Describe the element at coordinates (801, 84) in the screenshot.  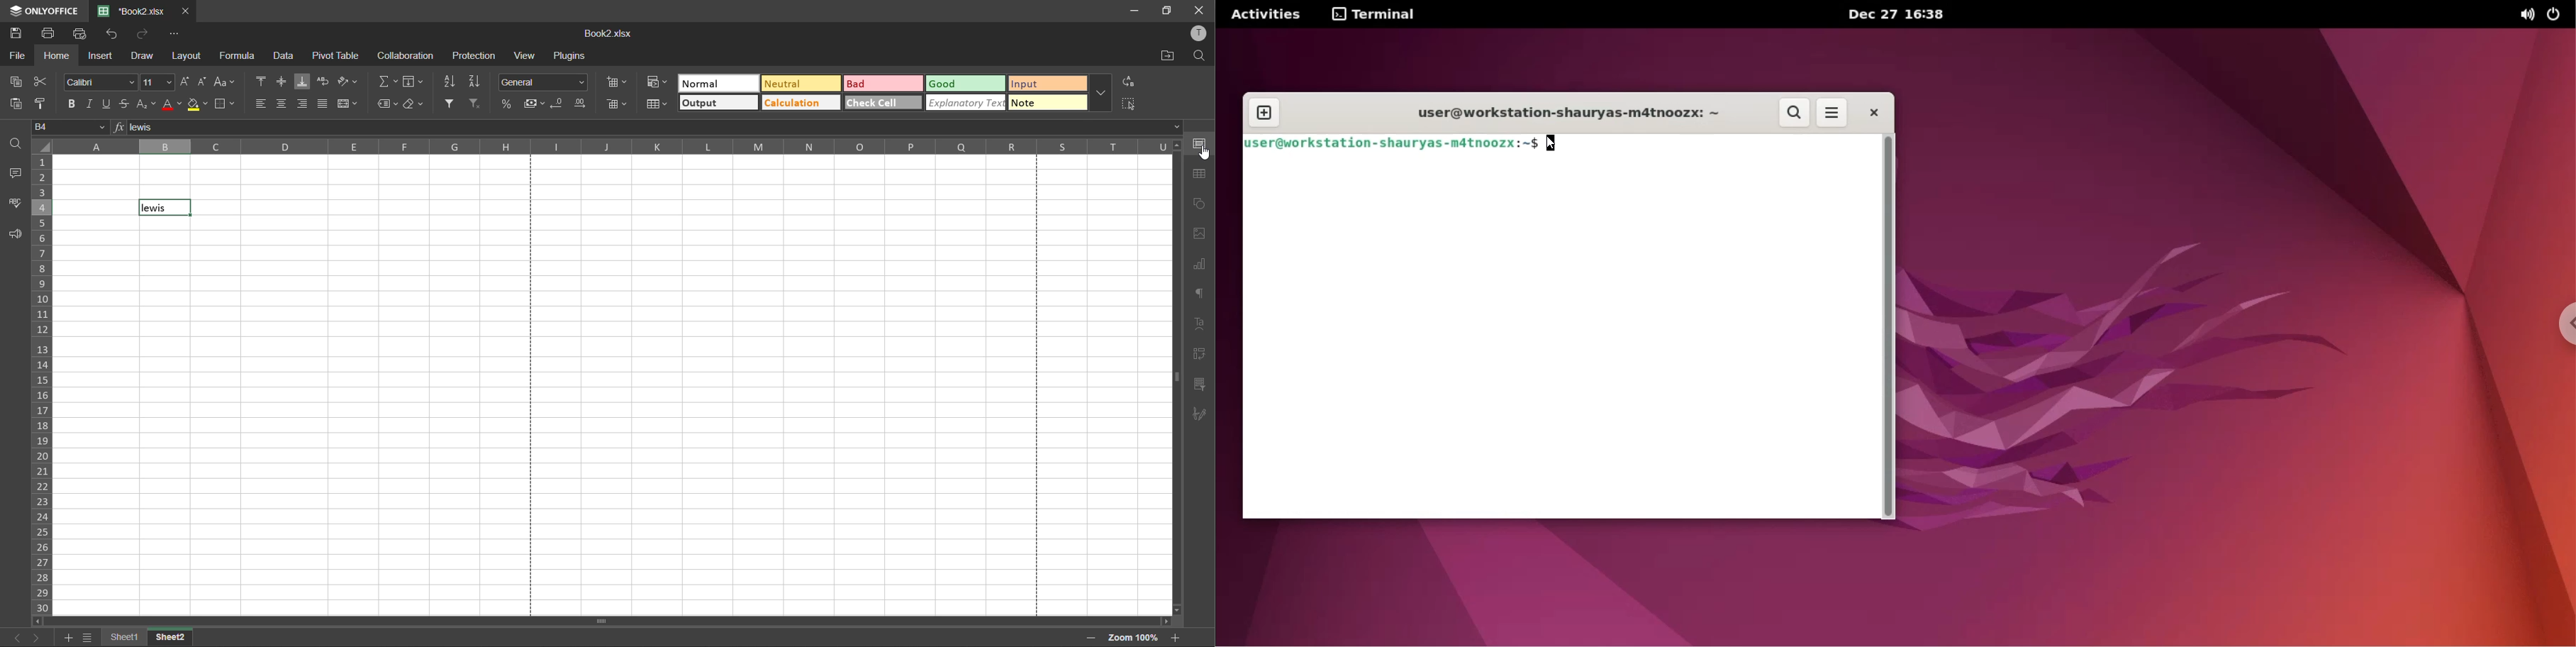
I see `neutral` at that location.